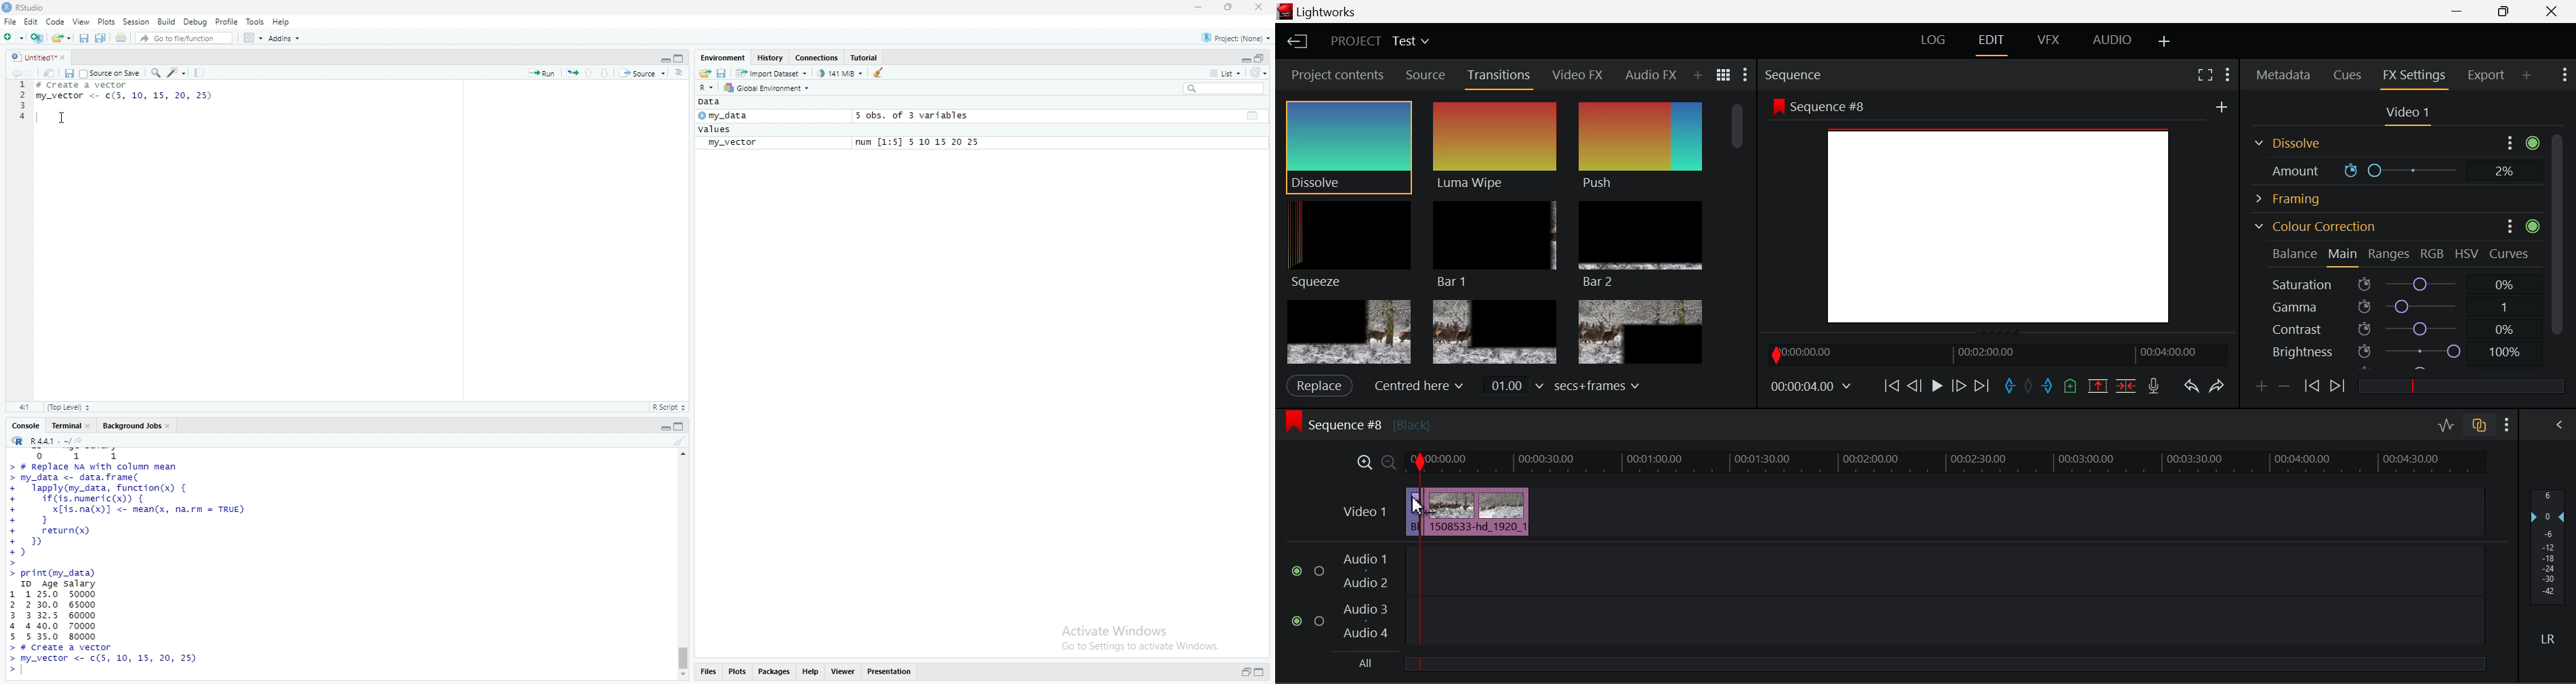  What do you see at coordinates (1232, 38) in the screenshot?
I see `project(none)` at bounding box center [1232, 38].